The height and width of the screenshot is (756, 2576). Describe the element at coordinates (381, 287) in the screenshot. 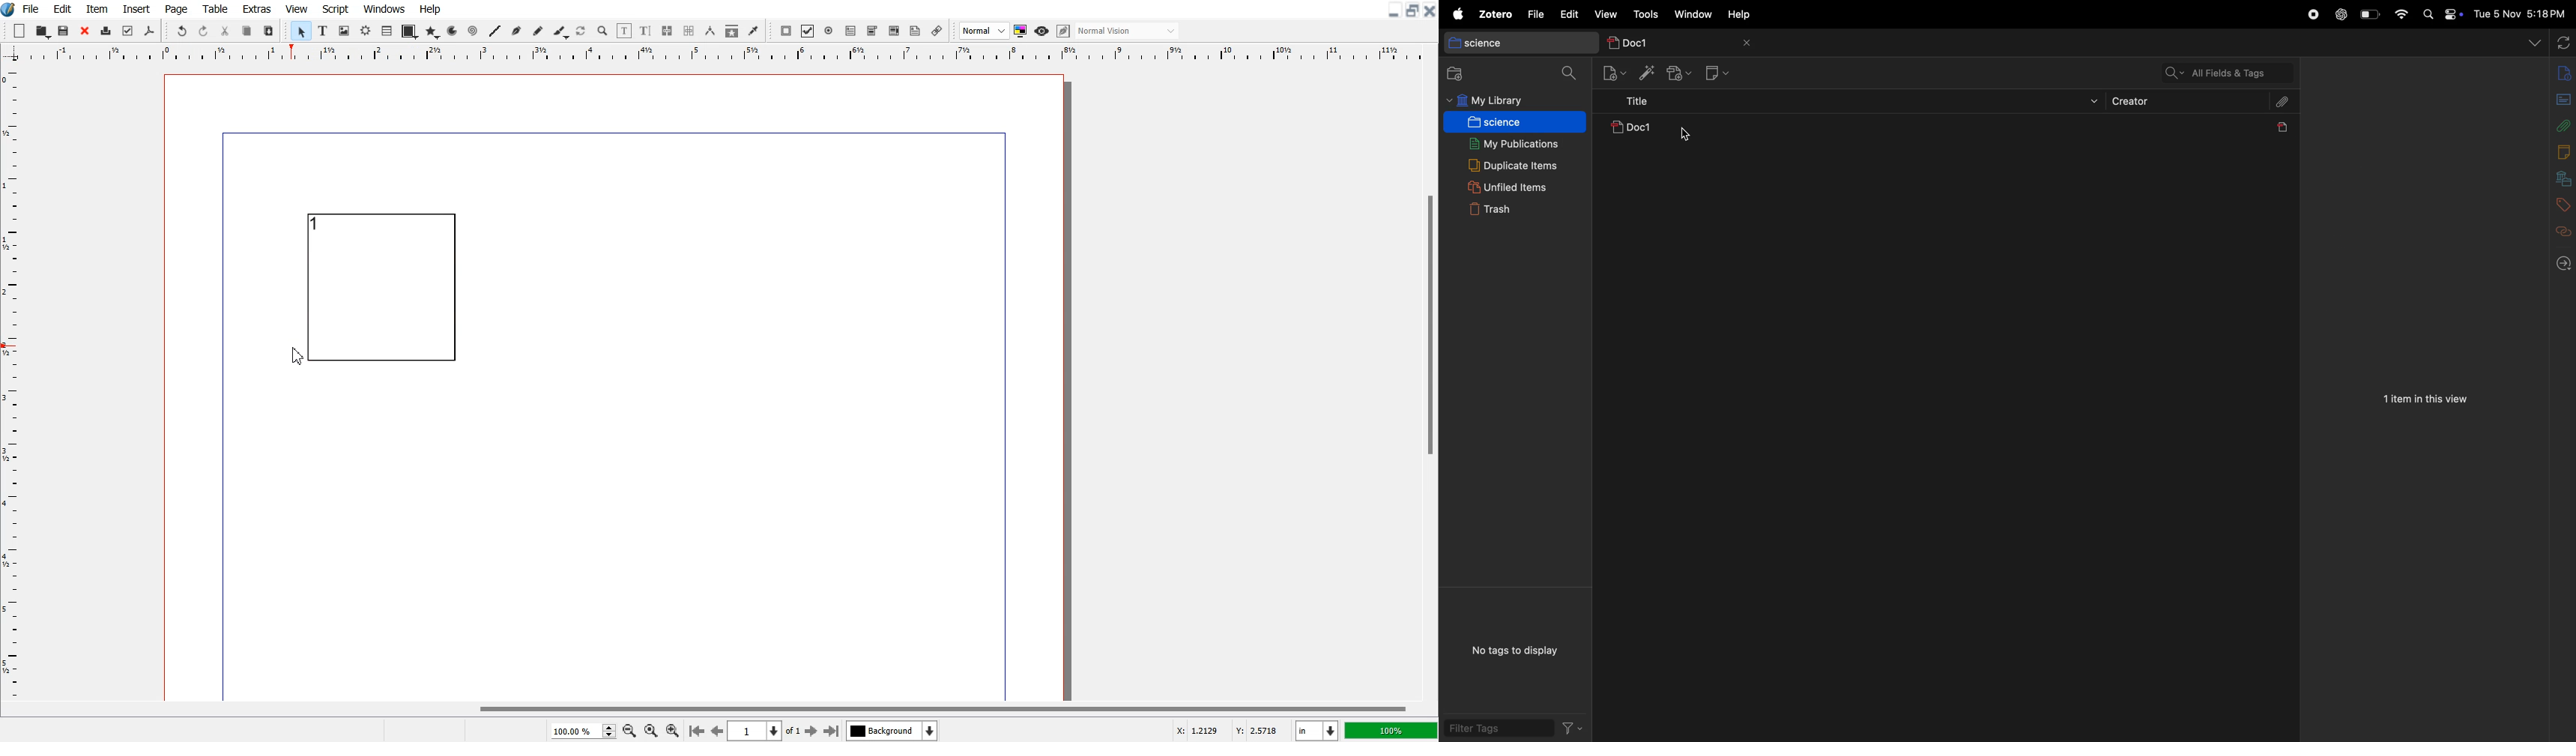

I see `Text Frame` at that location.